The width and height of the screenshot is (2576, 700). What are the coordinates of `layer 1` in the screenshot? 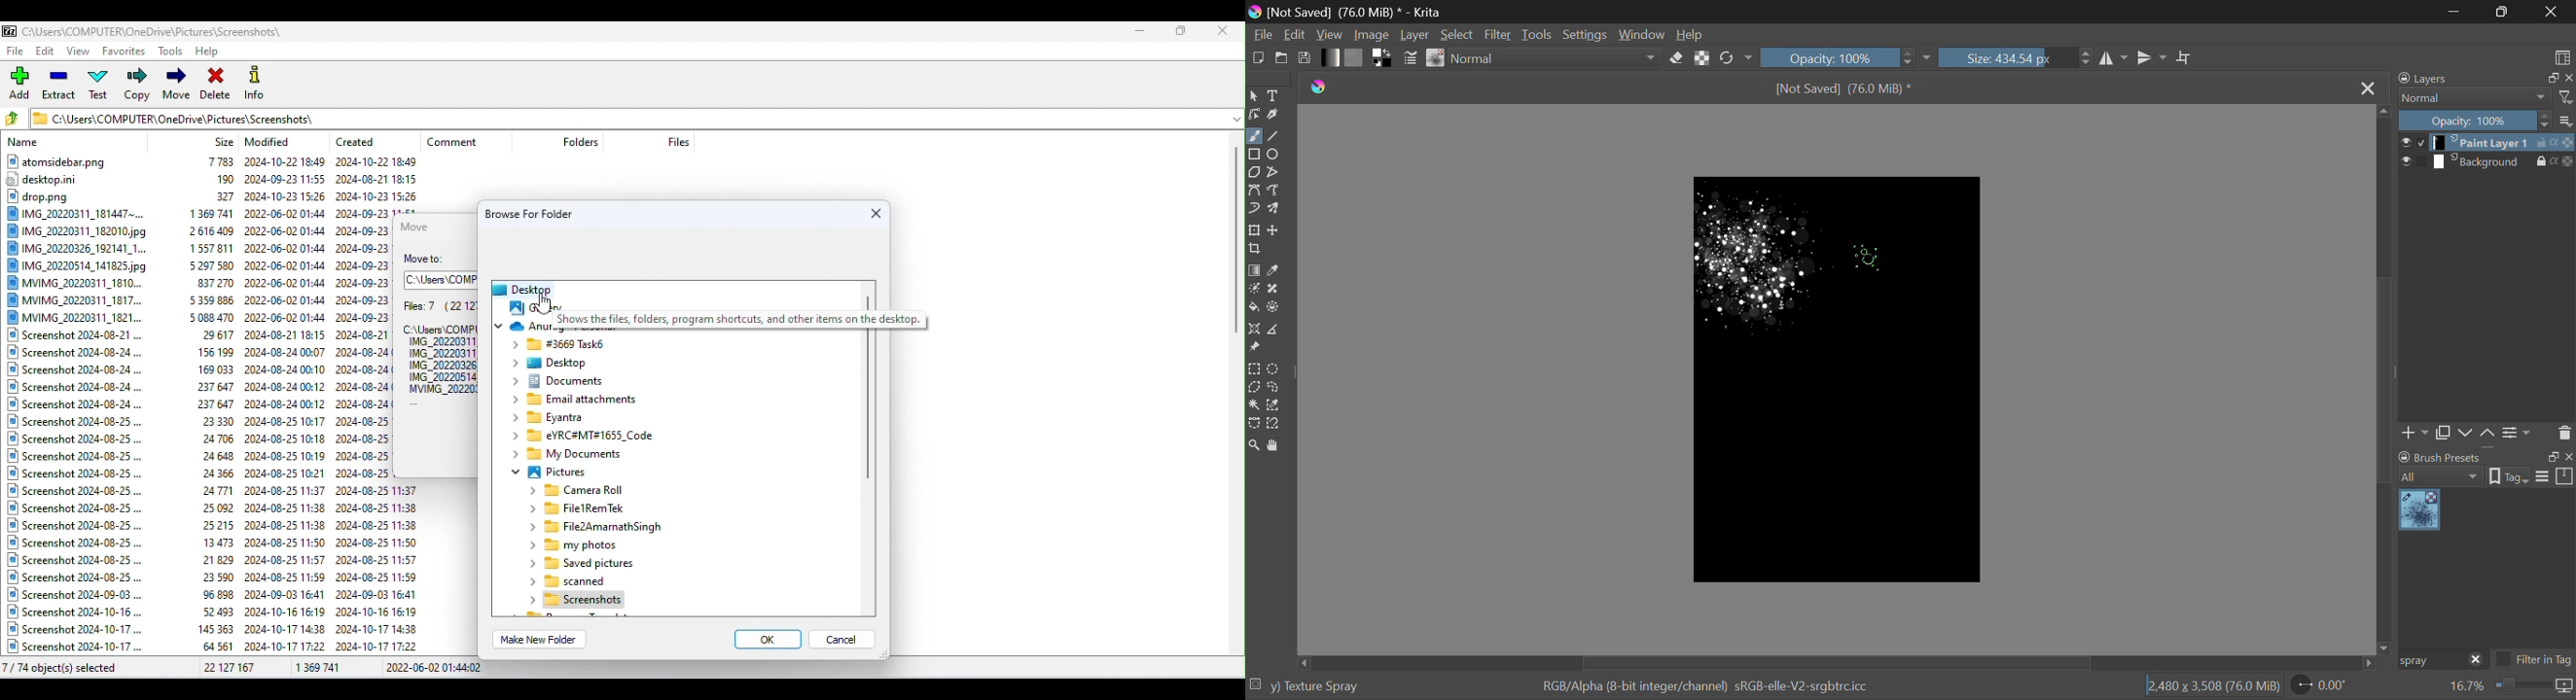 It's located at (2483, 143).